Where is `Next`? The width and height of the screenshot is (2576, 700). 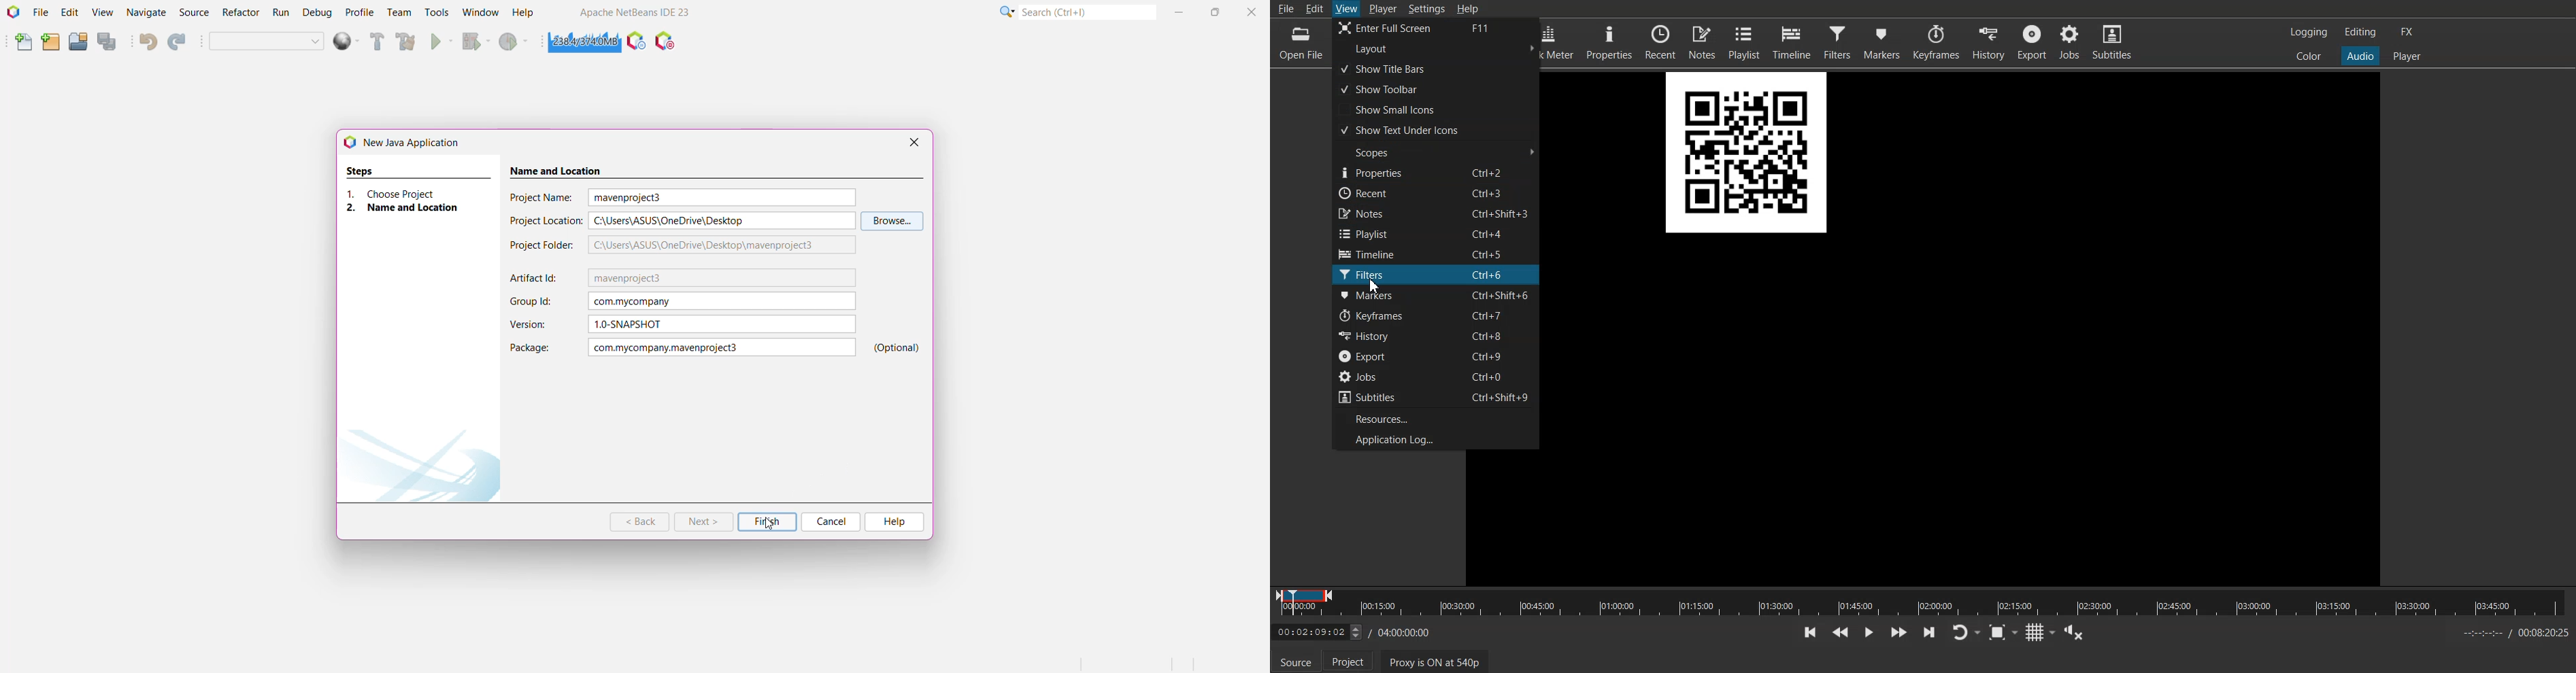
Next is located at coordinates (703, 522).